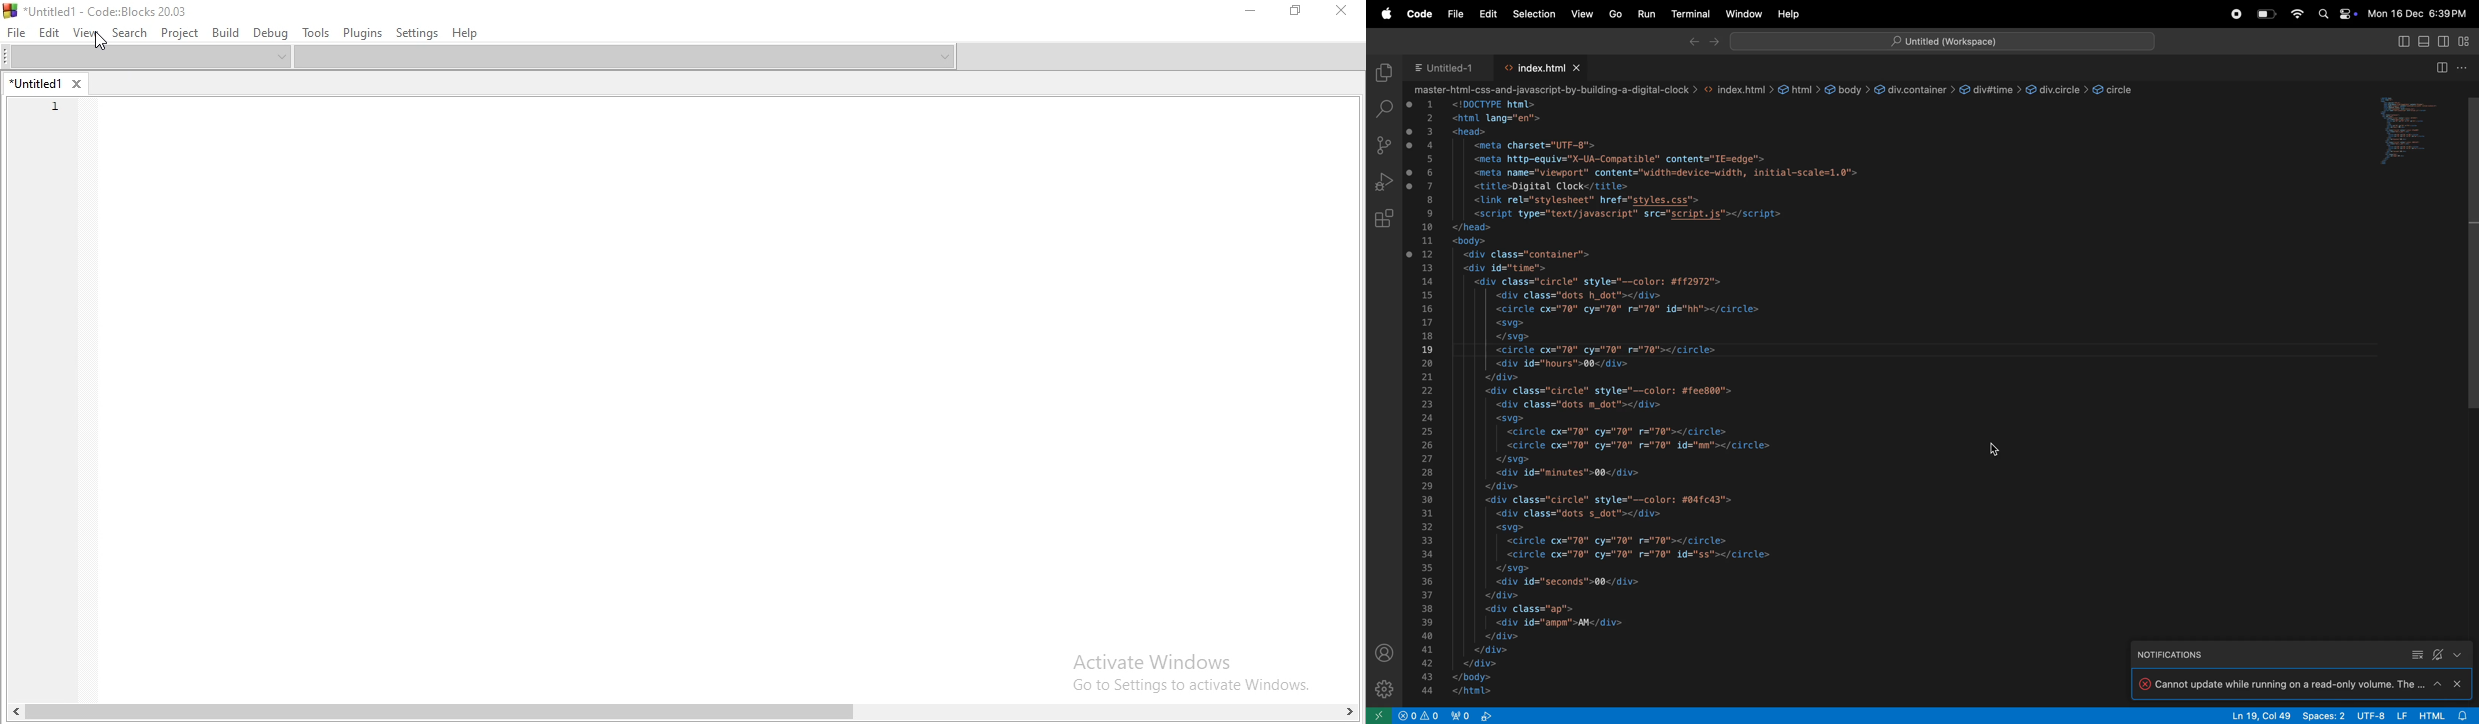 The height and width of the screenshot is (728, 2492). I want to click on workspace, so click(1942, 41).